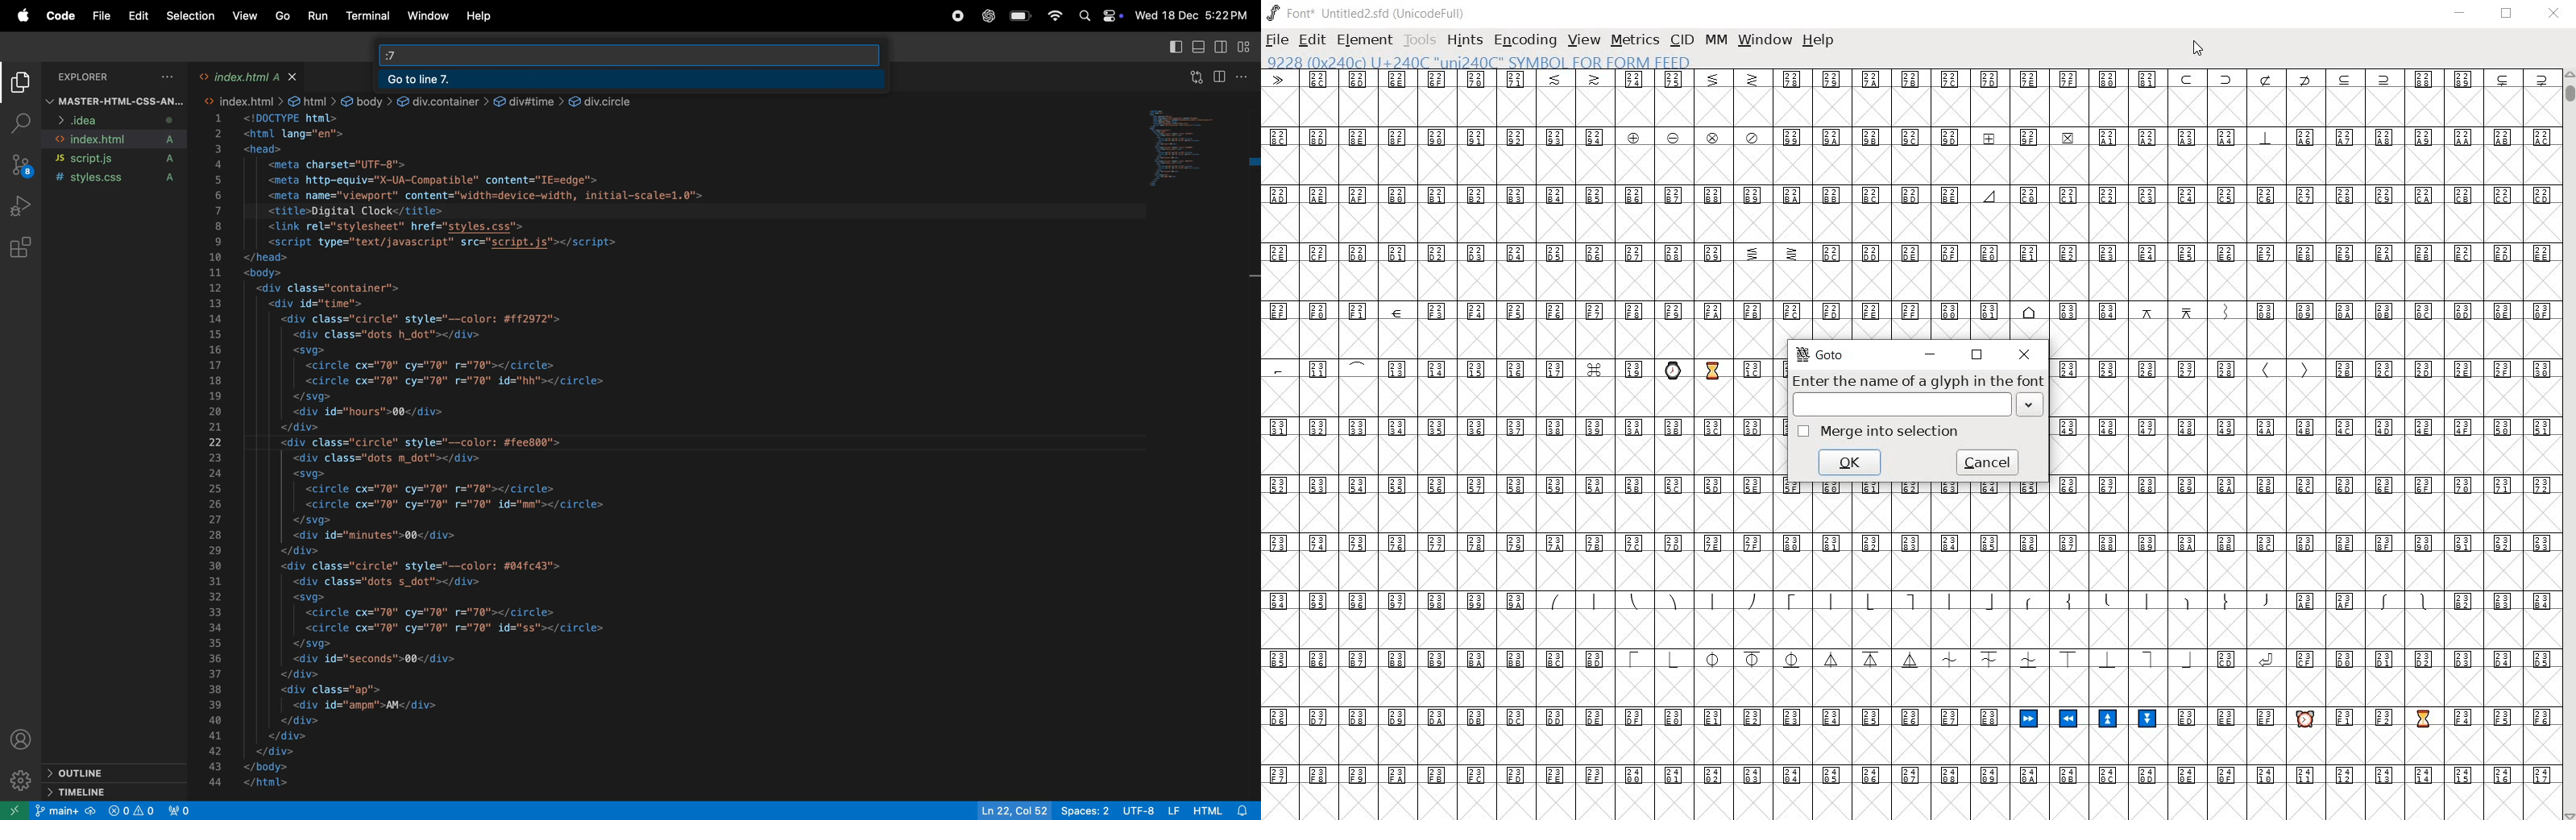 The image size is (2576, 840). I want to click on explore, so click(21, 85).